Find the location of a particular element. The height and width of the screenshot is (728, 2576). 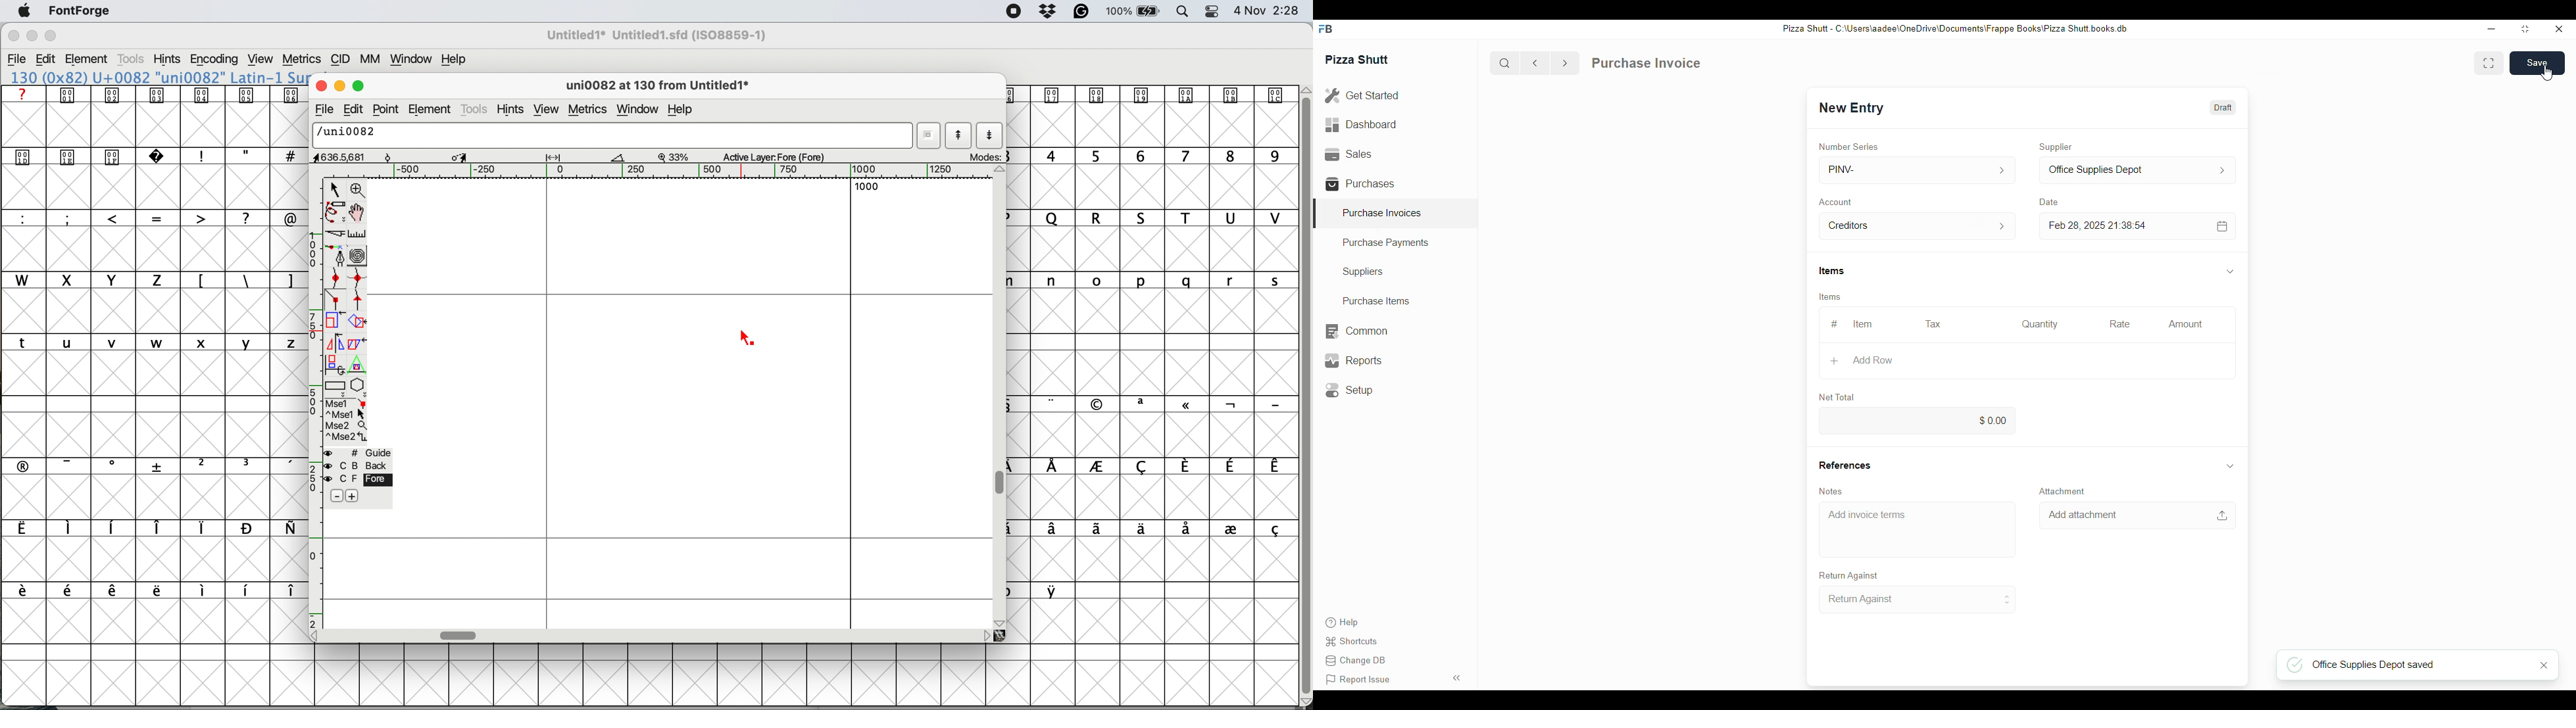

symbols is located at coordinates (157, 95).